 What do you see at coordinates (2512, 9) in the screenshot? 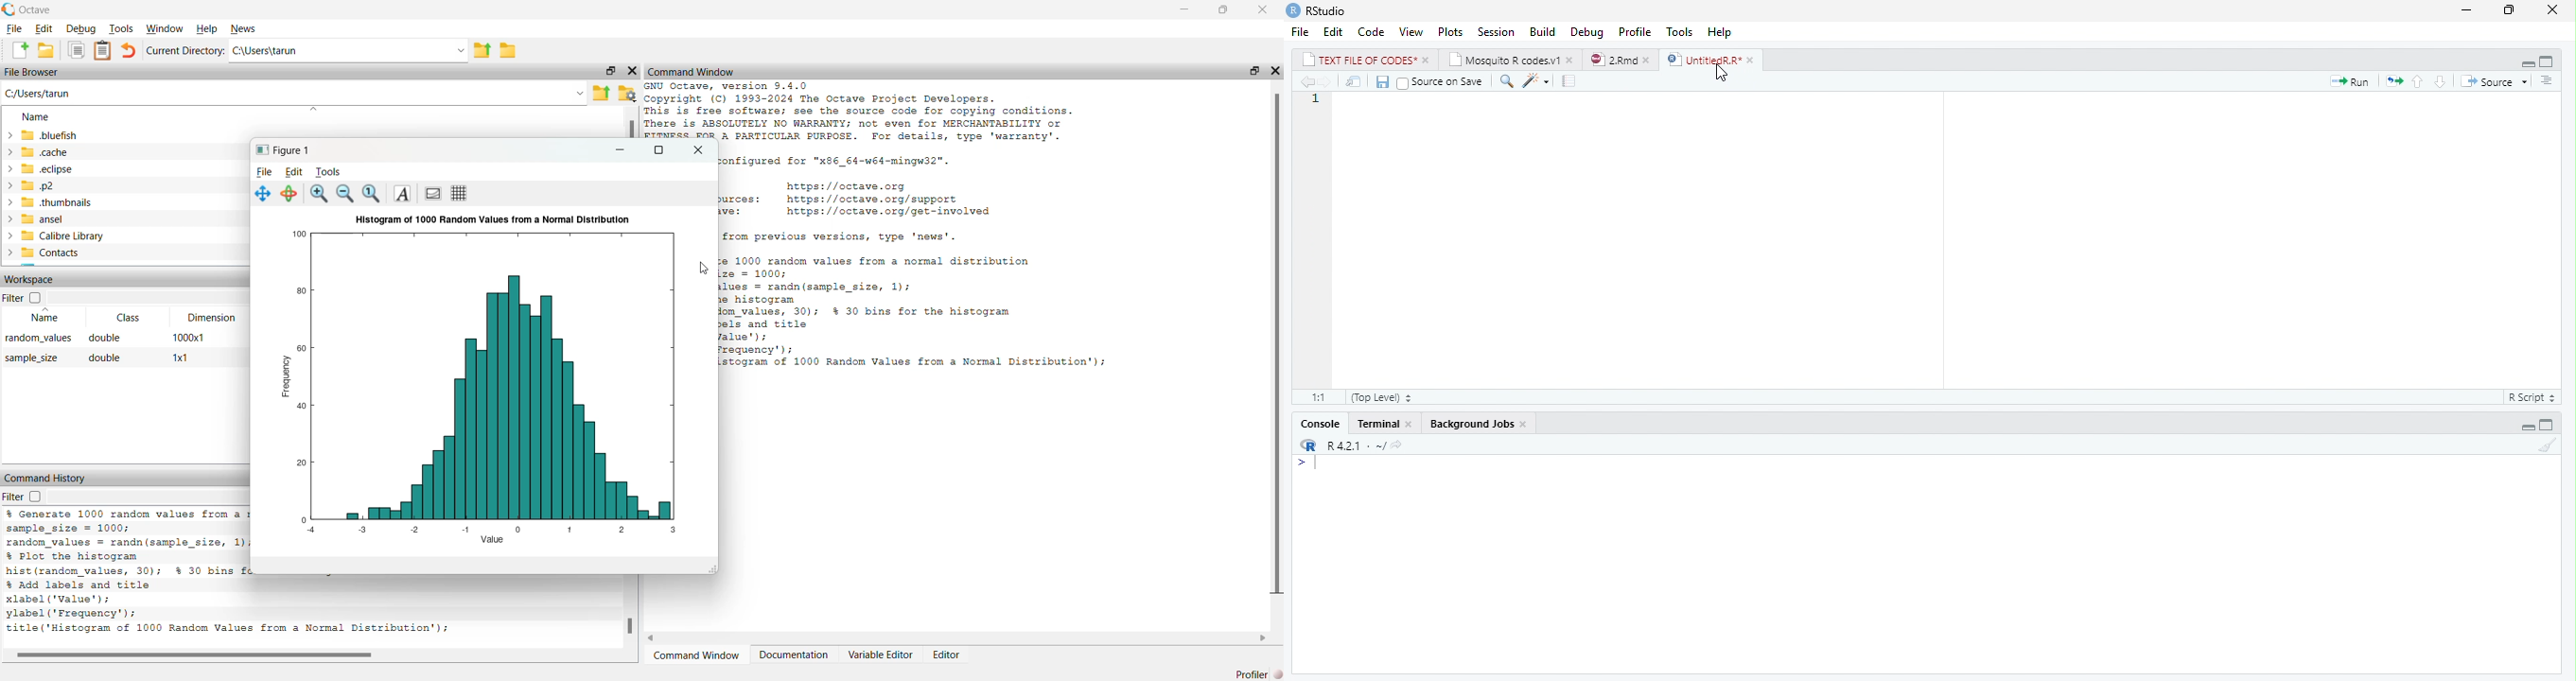
I see `Maximize` at bounding box center [2512, 9].